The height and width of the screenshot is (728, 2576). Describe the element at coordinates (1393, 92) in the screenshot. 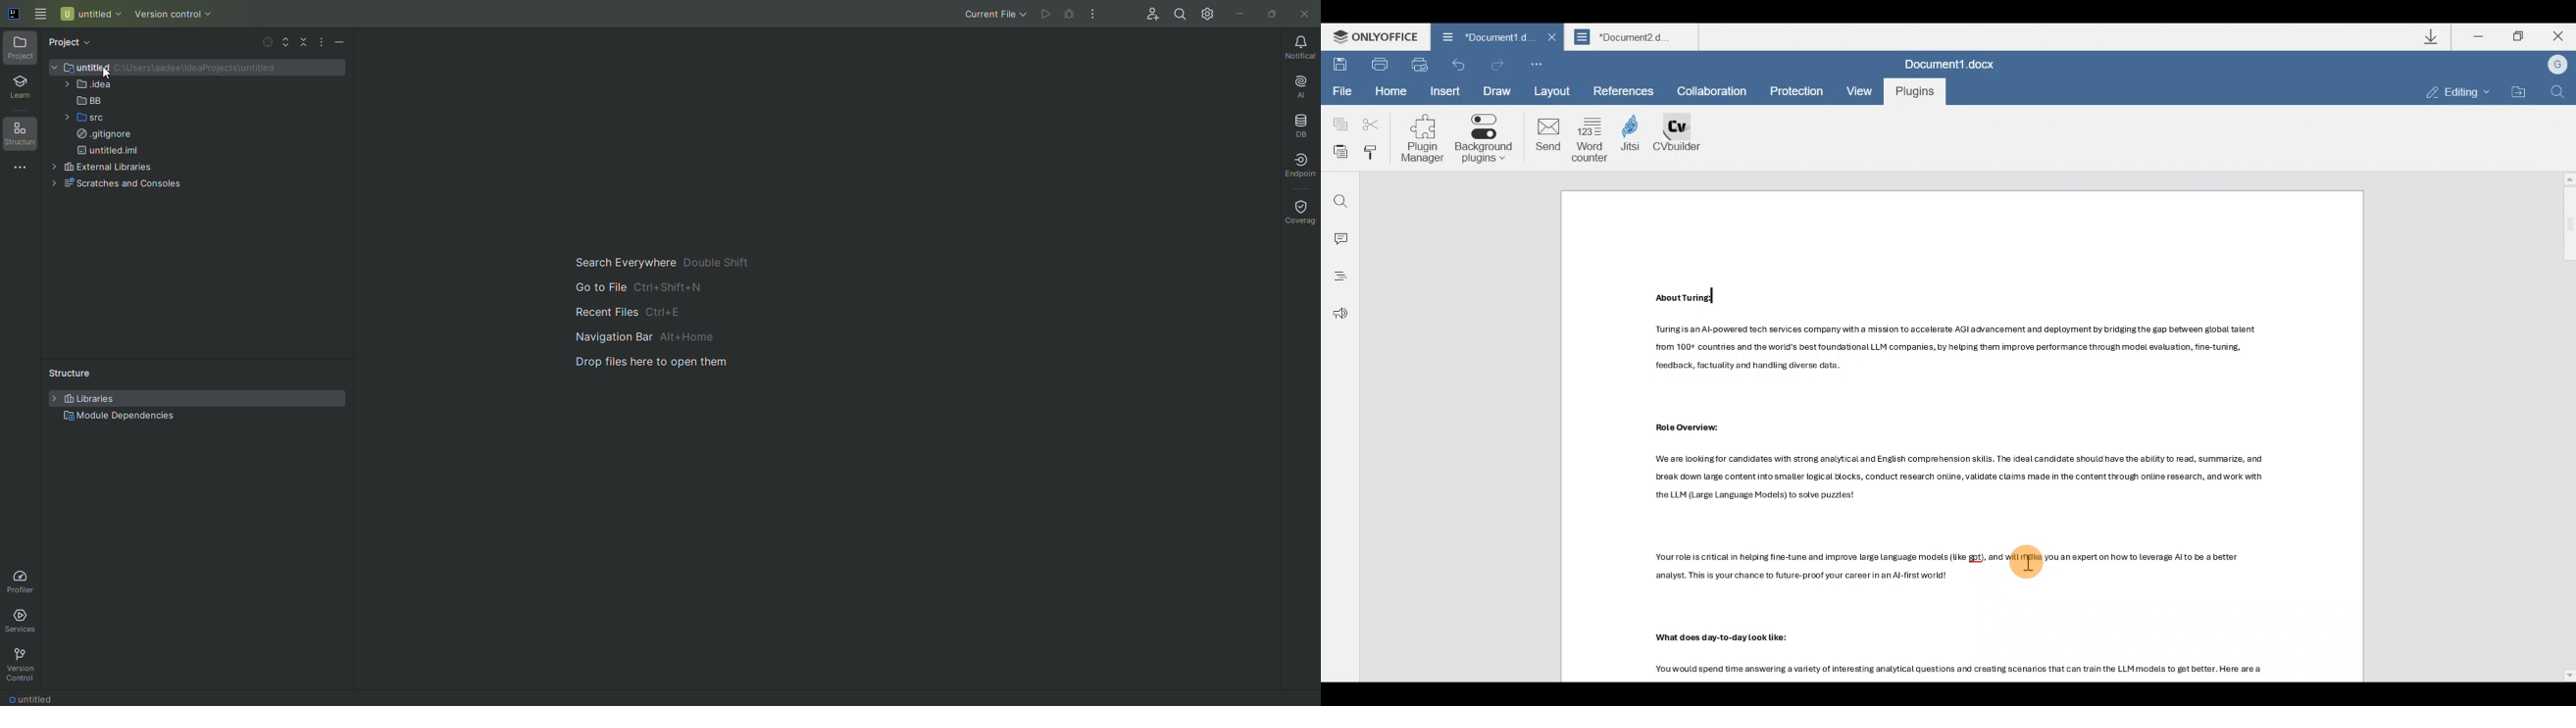

I see `Home` at that location.